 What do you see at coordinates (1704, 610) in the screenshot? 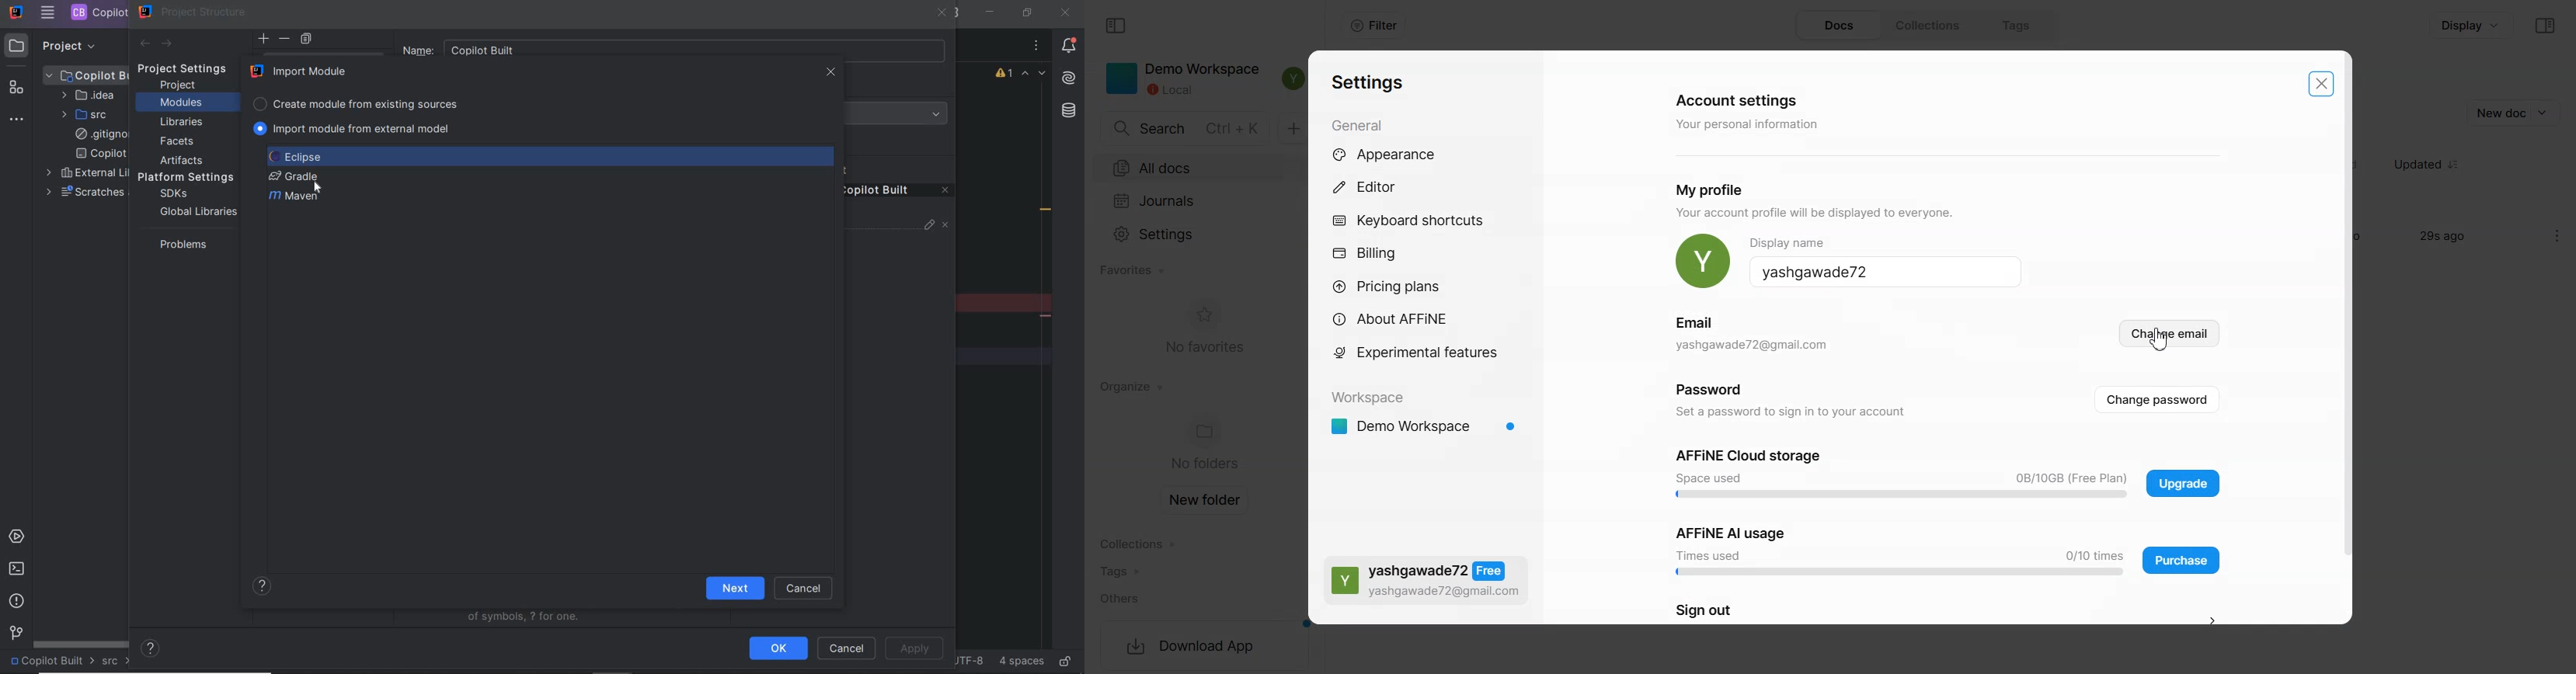
I see `sign out` at bounding box center [1704, 610].